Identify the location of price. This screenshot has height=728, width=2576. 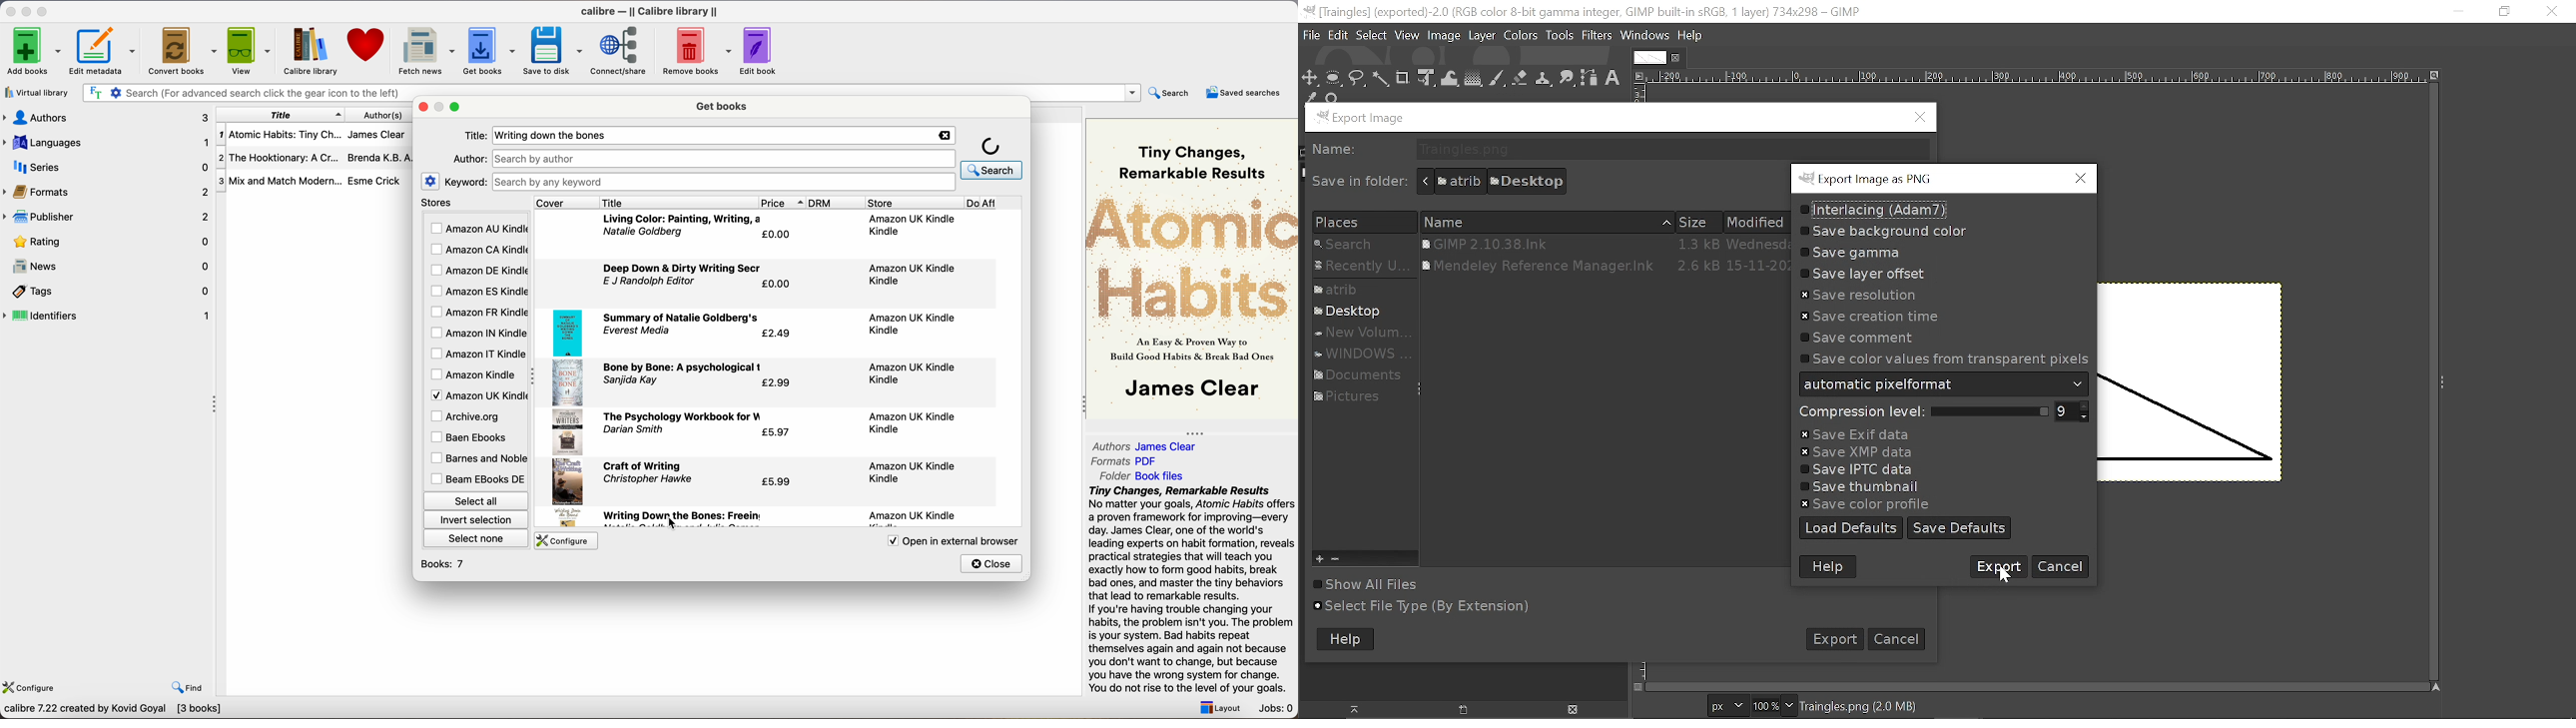
(783, 203).